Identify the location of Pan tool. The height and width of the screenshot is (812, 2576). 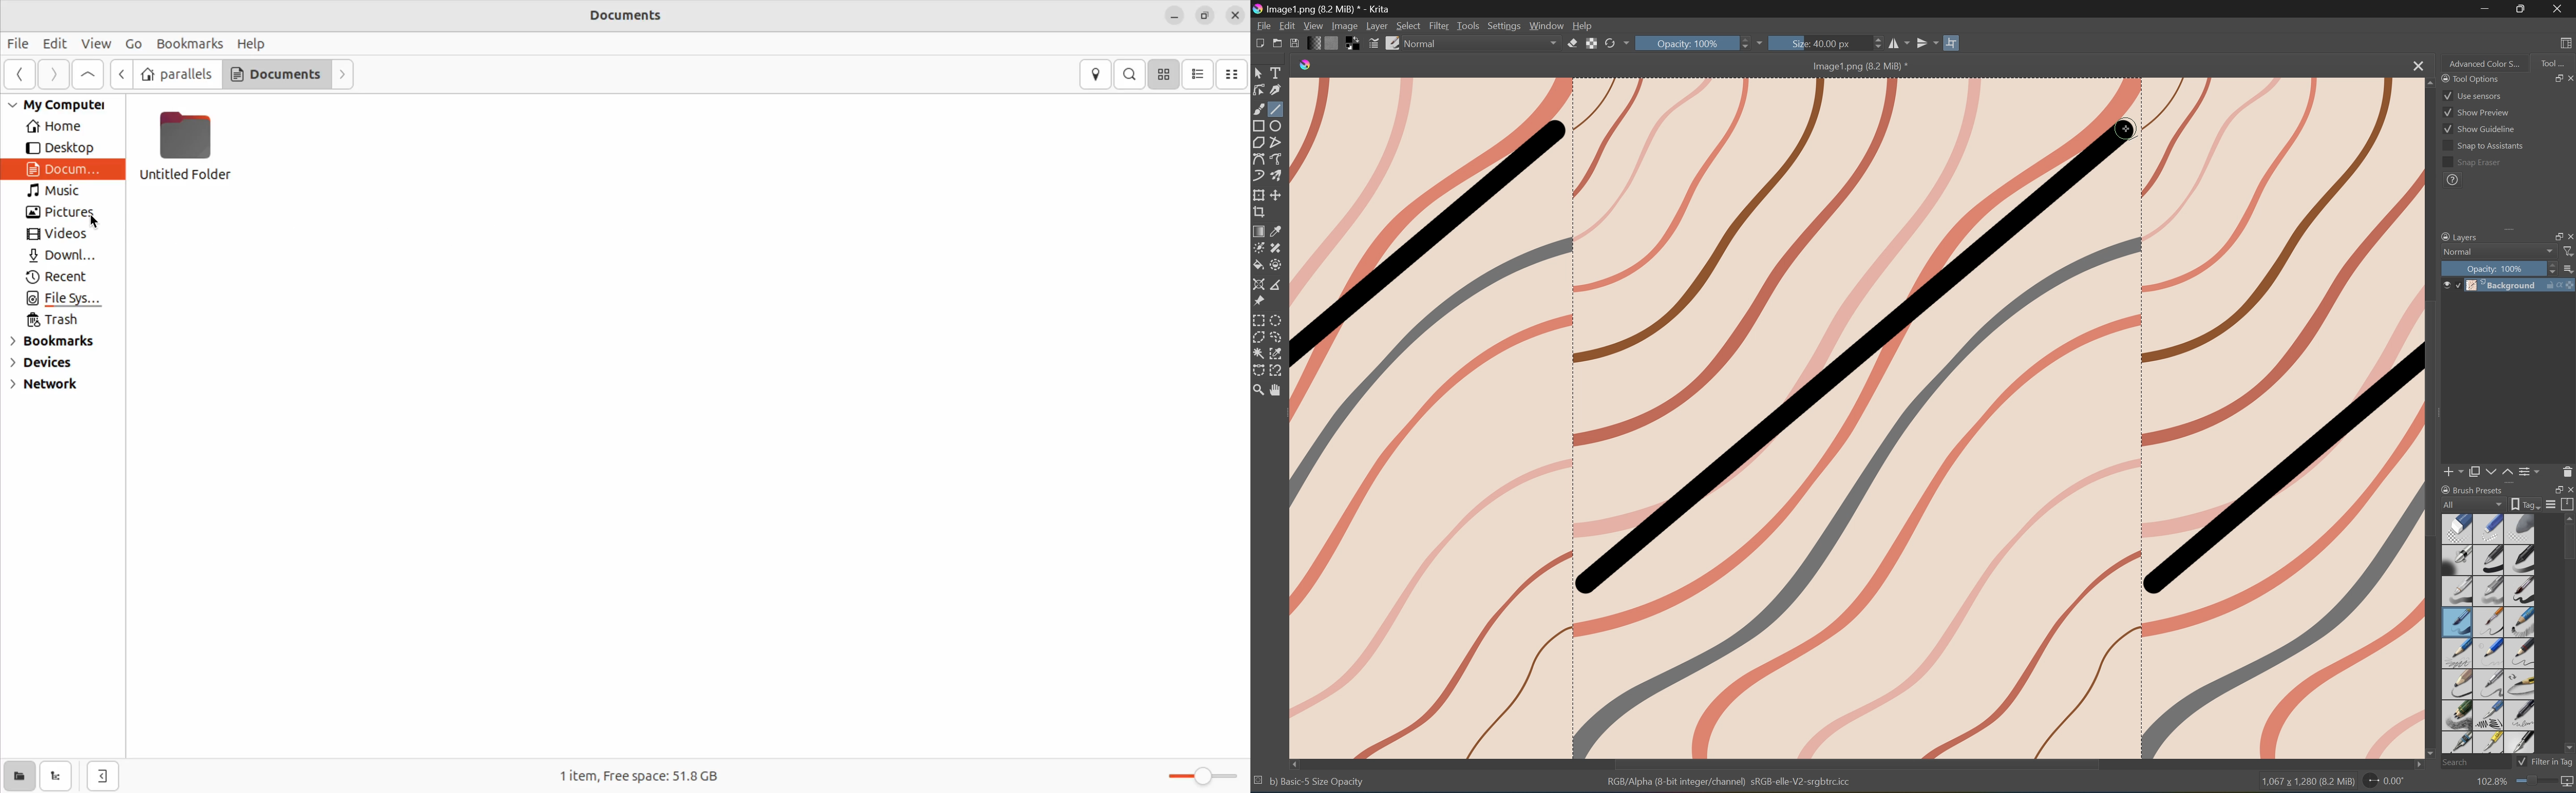
(1277, 392).